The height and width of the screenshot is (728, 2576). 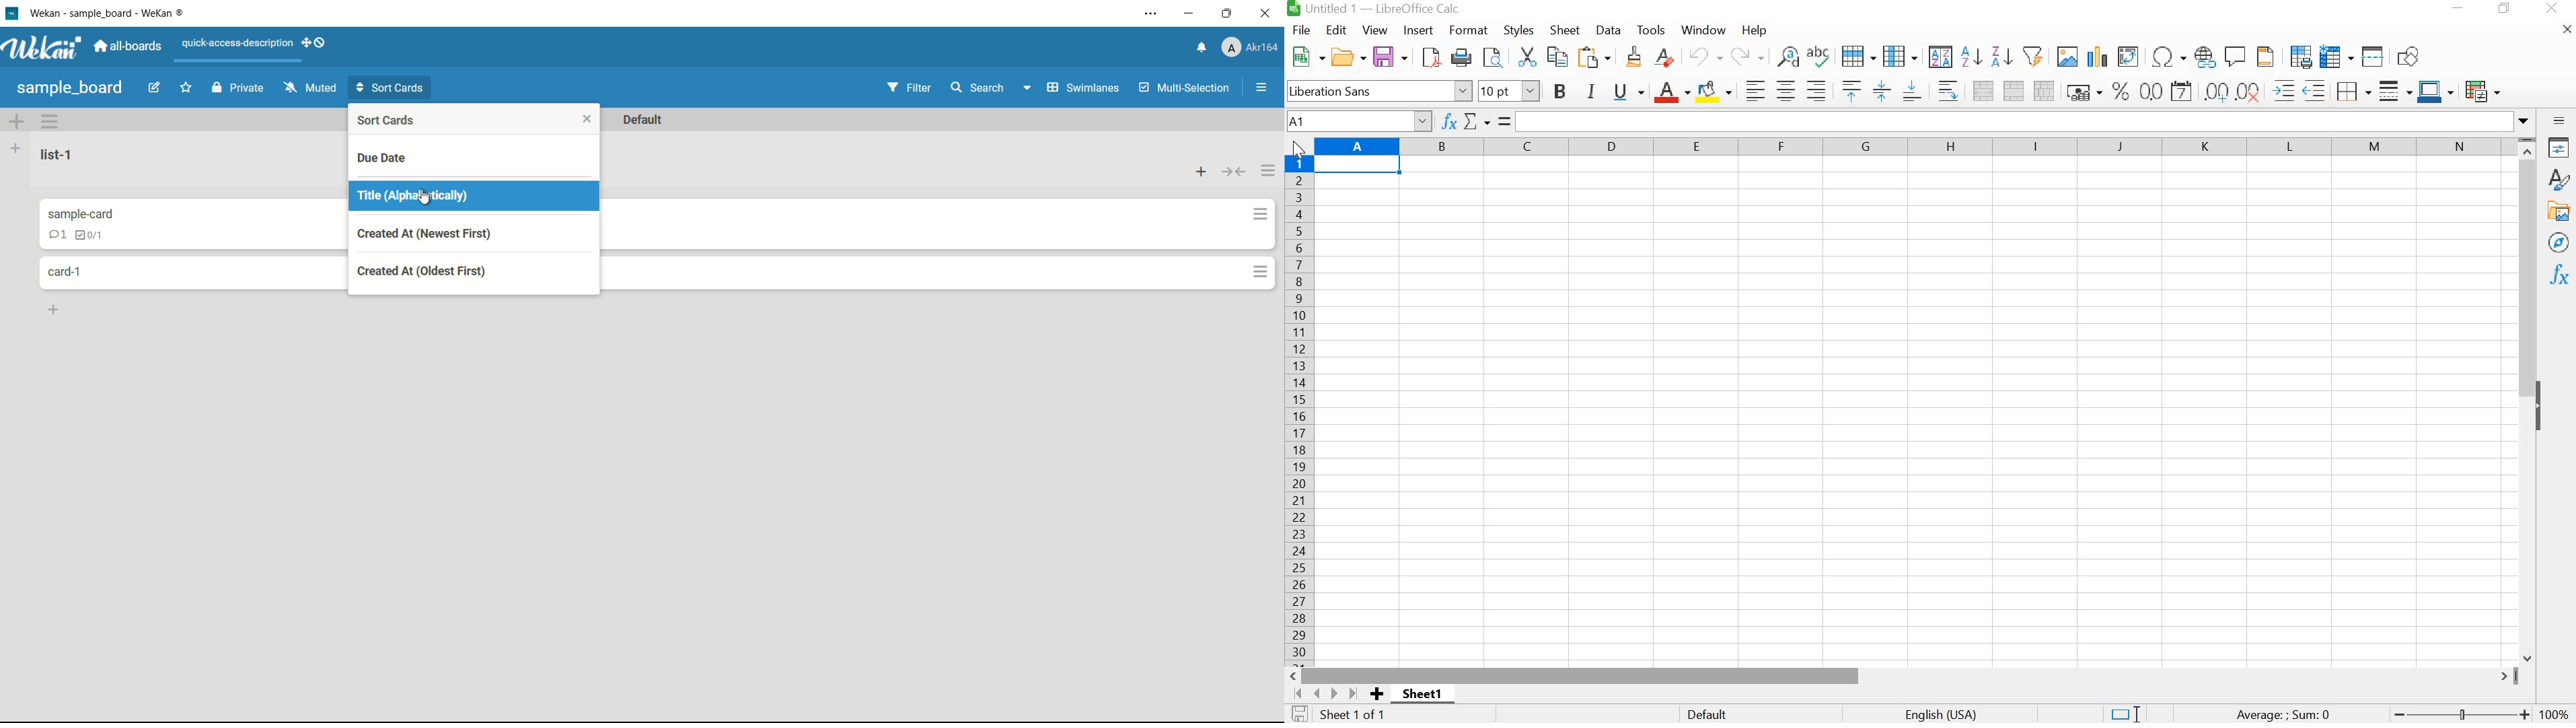 What do you see at coordinates (393, 86) in the screenshot?
I see `sort cards` at bounding box center [393, 86].